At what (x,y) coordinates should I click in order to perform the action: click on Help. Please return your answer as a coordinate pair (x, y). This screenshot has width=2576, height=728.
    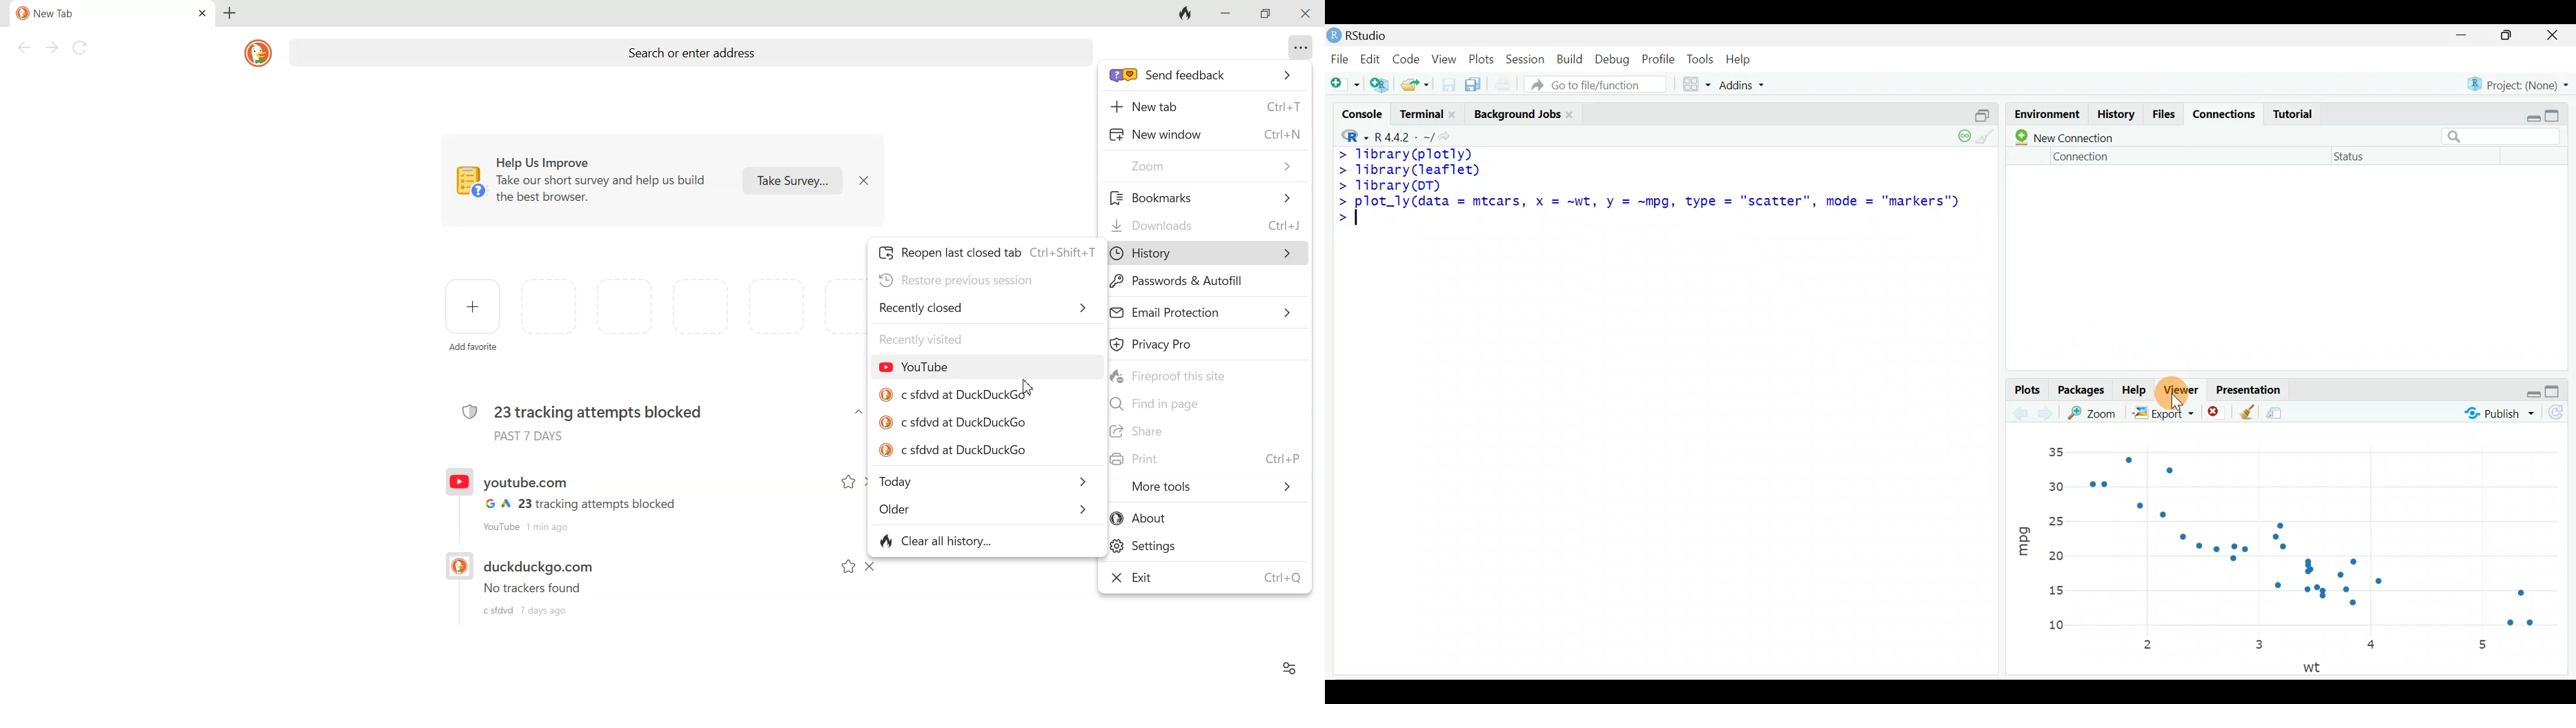
    Looking at the image, I should click on (1739, 57).